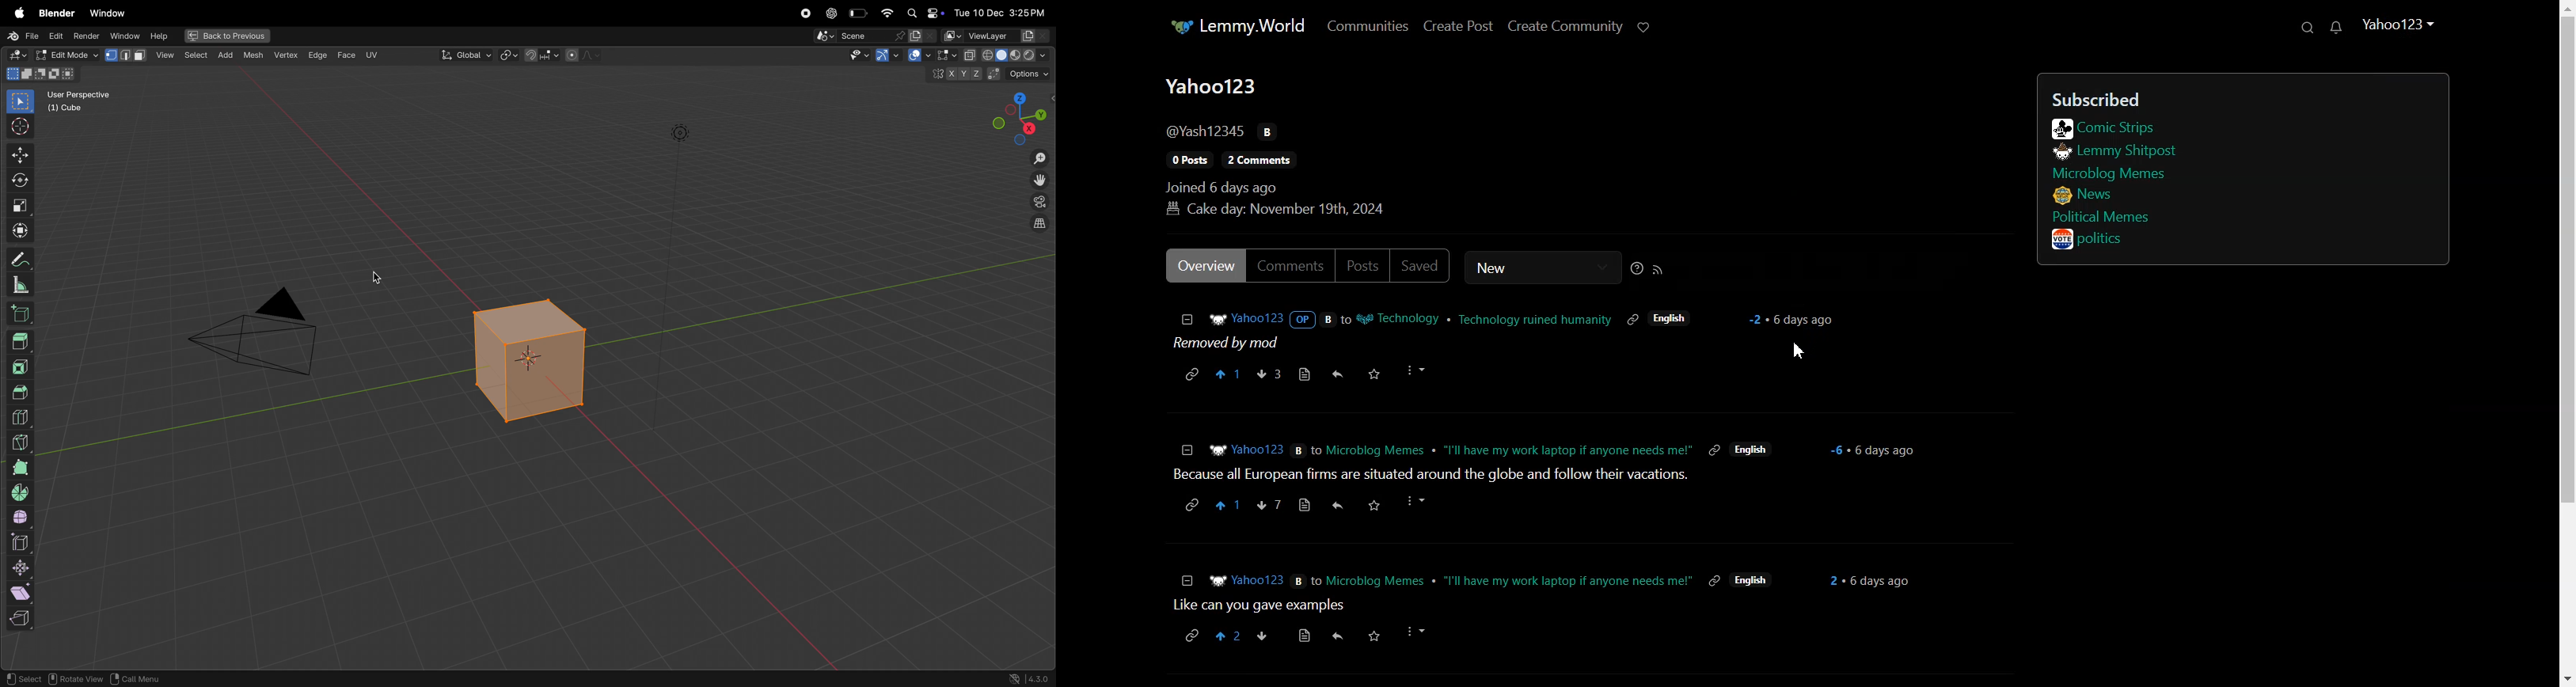  Describe the element at coordinates (1336, 637) in the screenshot. I see `reply` at that location.